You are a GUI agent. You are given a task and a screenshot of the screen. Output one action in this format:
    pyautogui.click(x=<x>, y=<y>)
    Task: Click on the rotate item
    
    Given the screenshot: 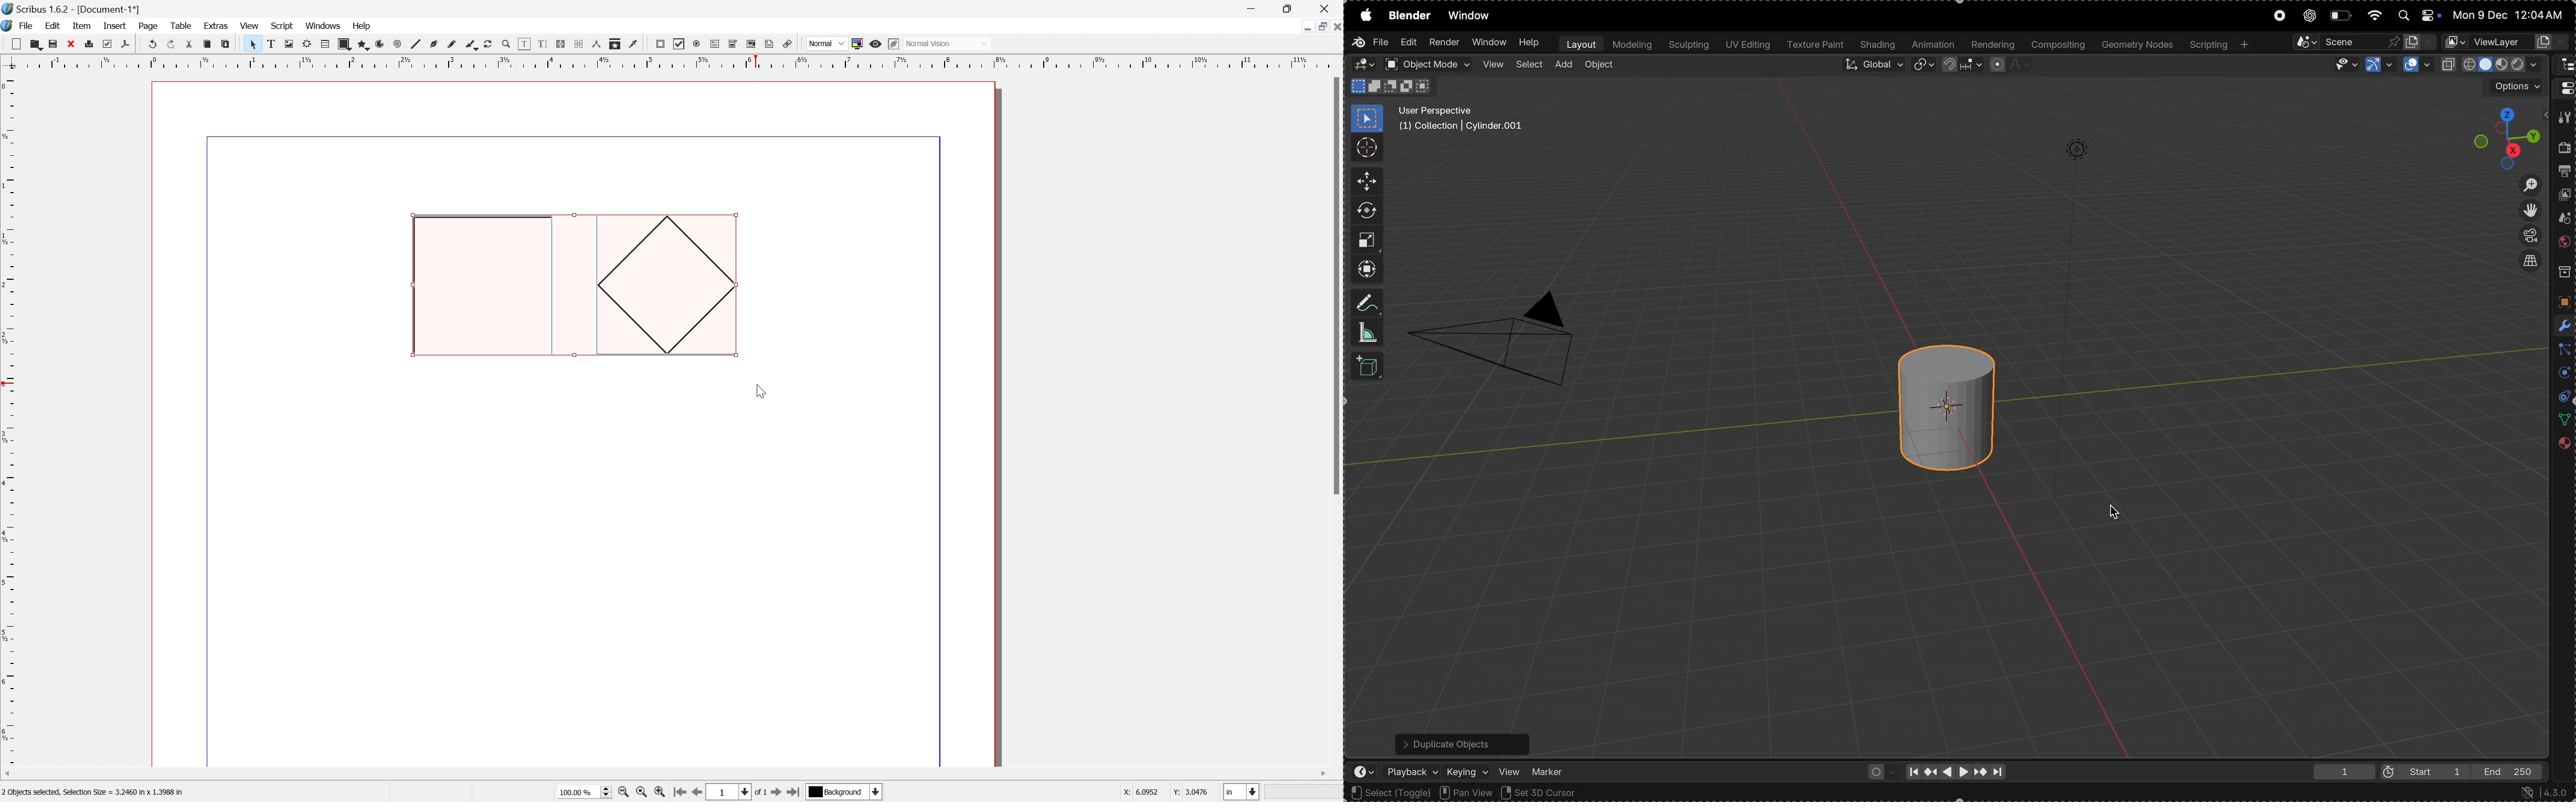 What is the action you would take?
    pyautogui.click(x=486, y=44)
    